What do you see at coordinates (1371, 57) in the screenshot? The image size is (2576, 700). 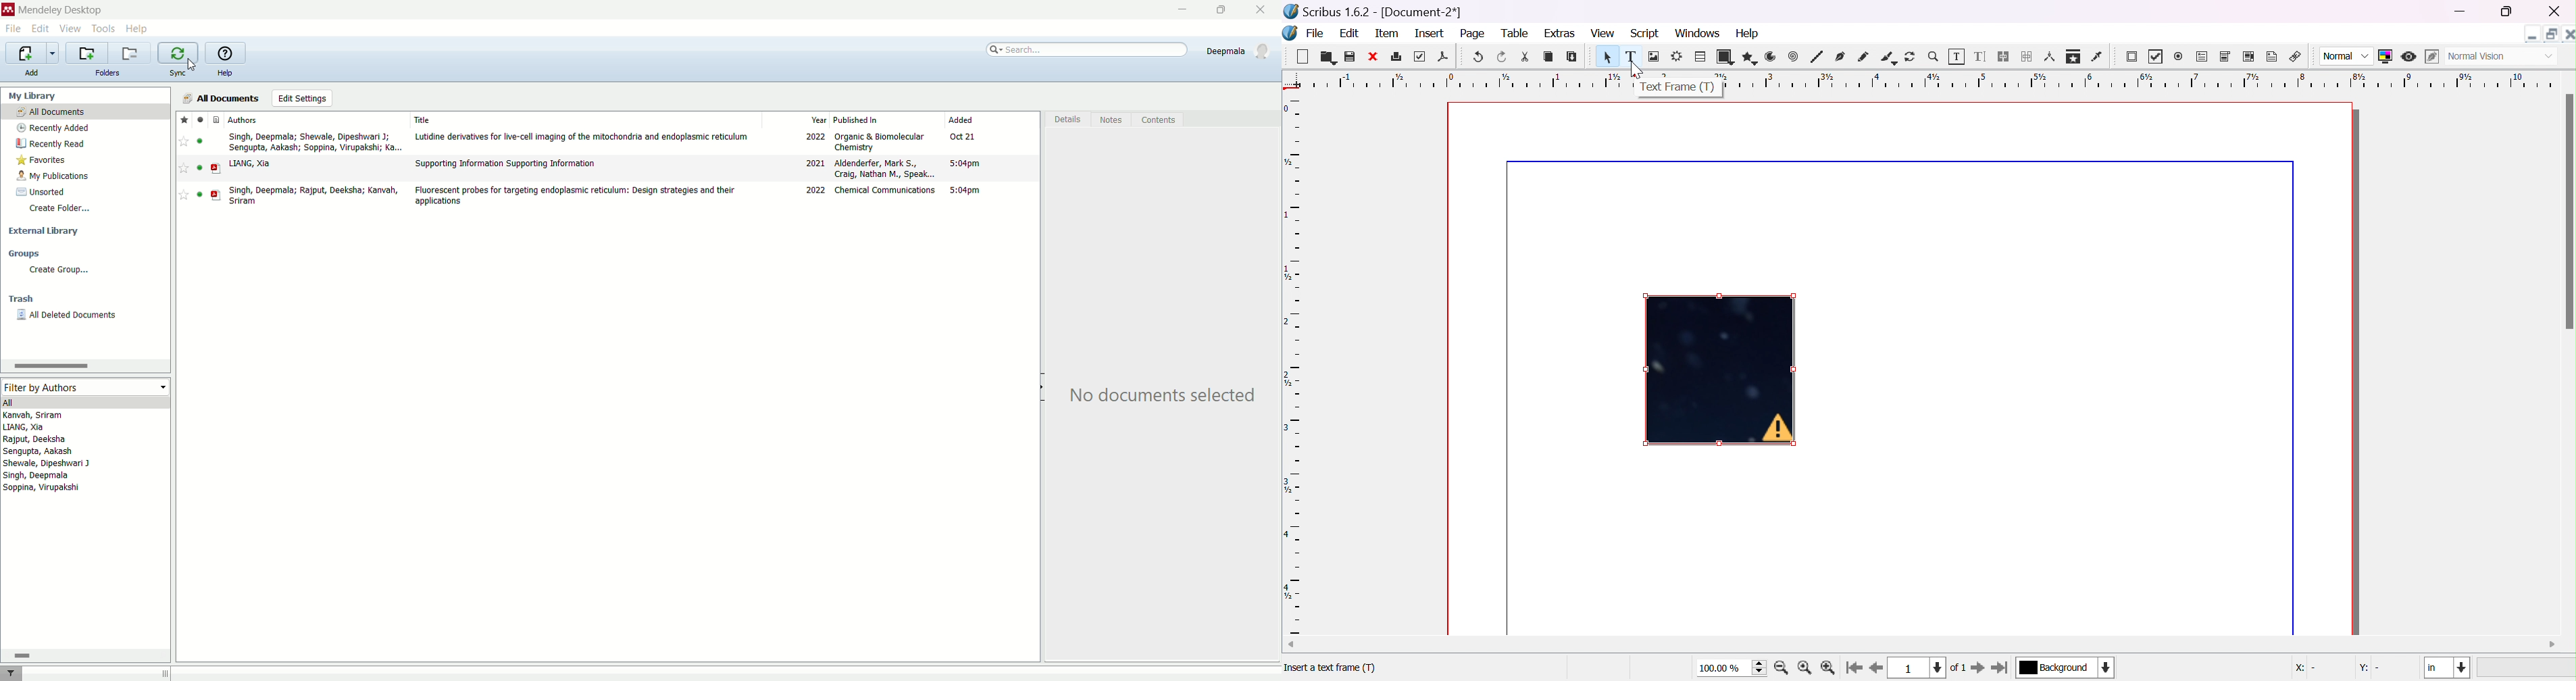 I see `close` at bounding box center [1371, 57].